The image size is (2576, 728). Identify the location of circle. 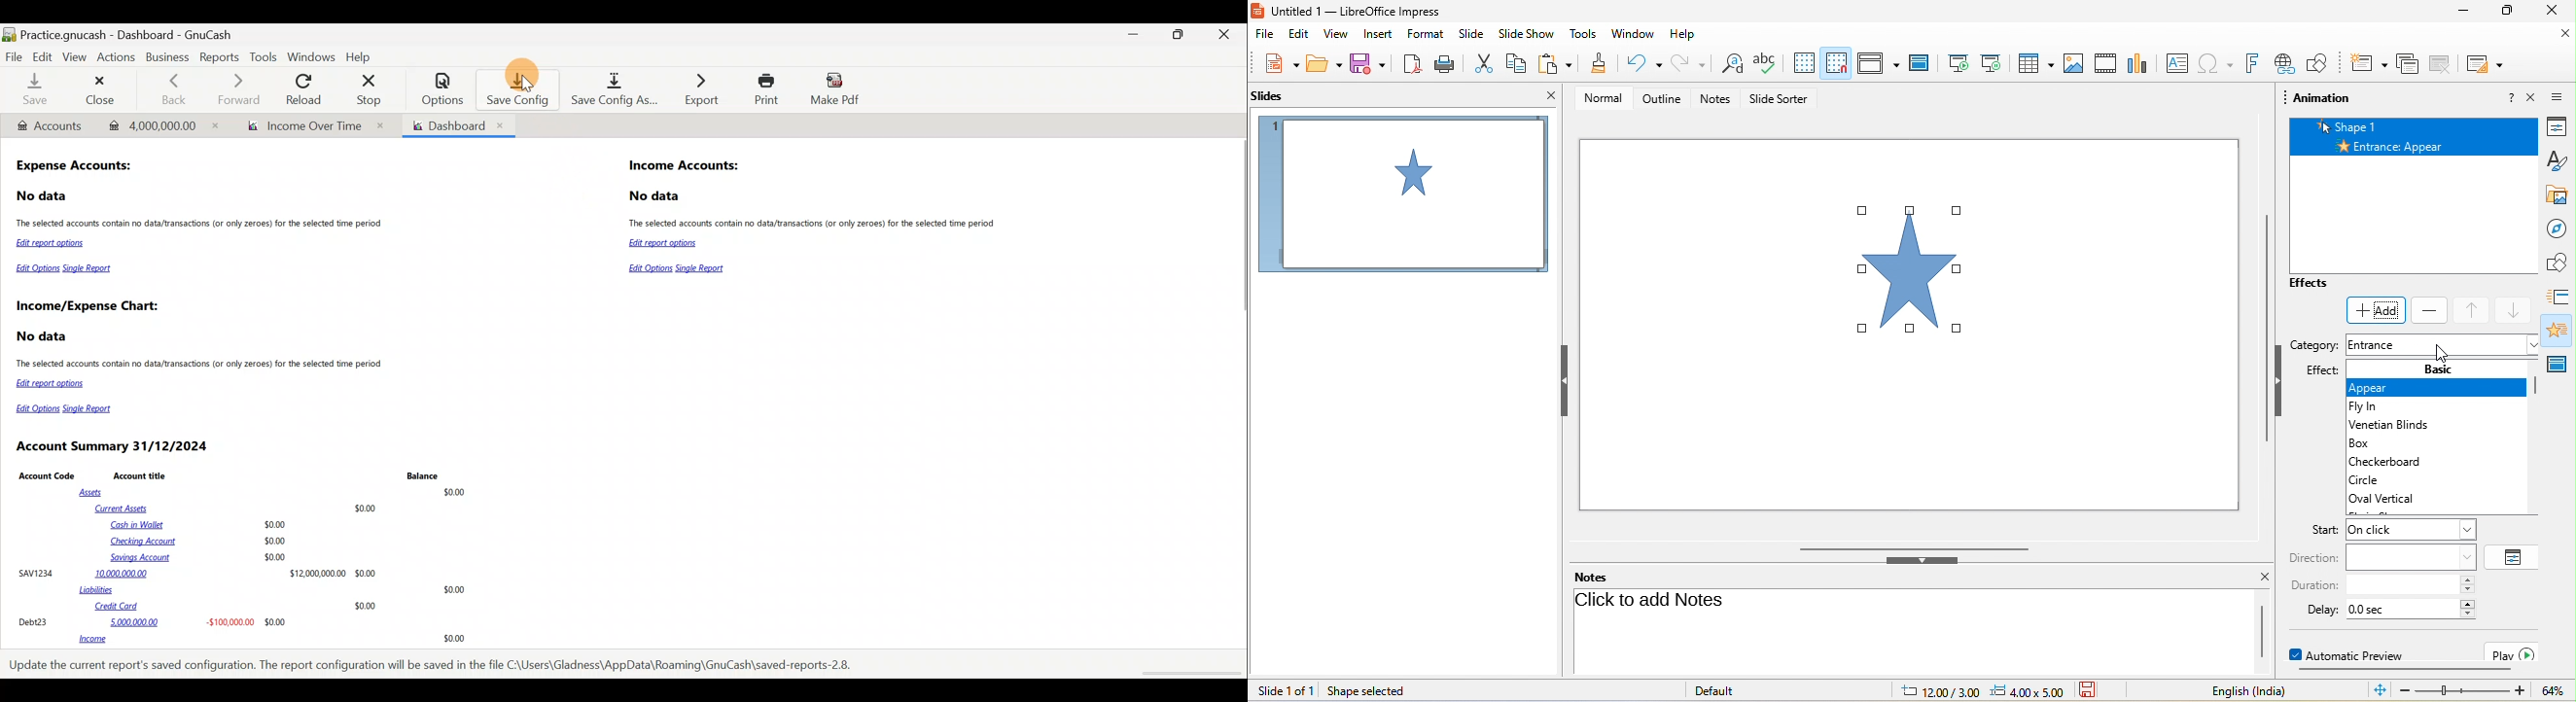
(2385, 479).